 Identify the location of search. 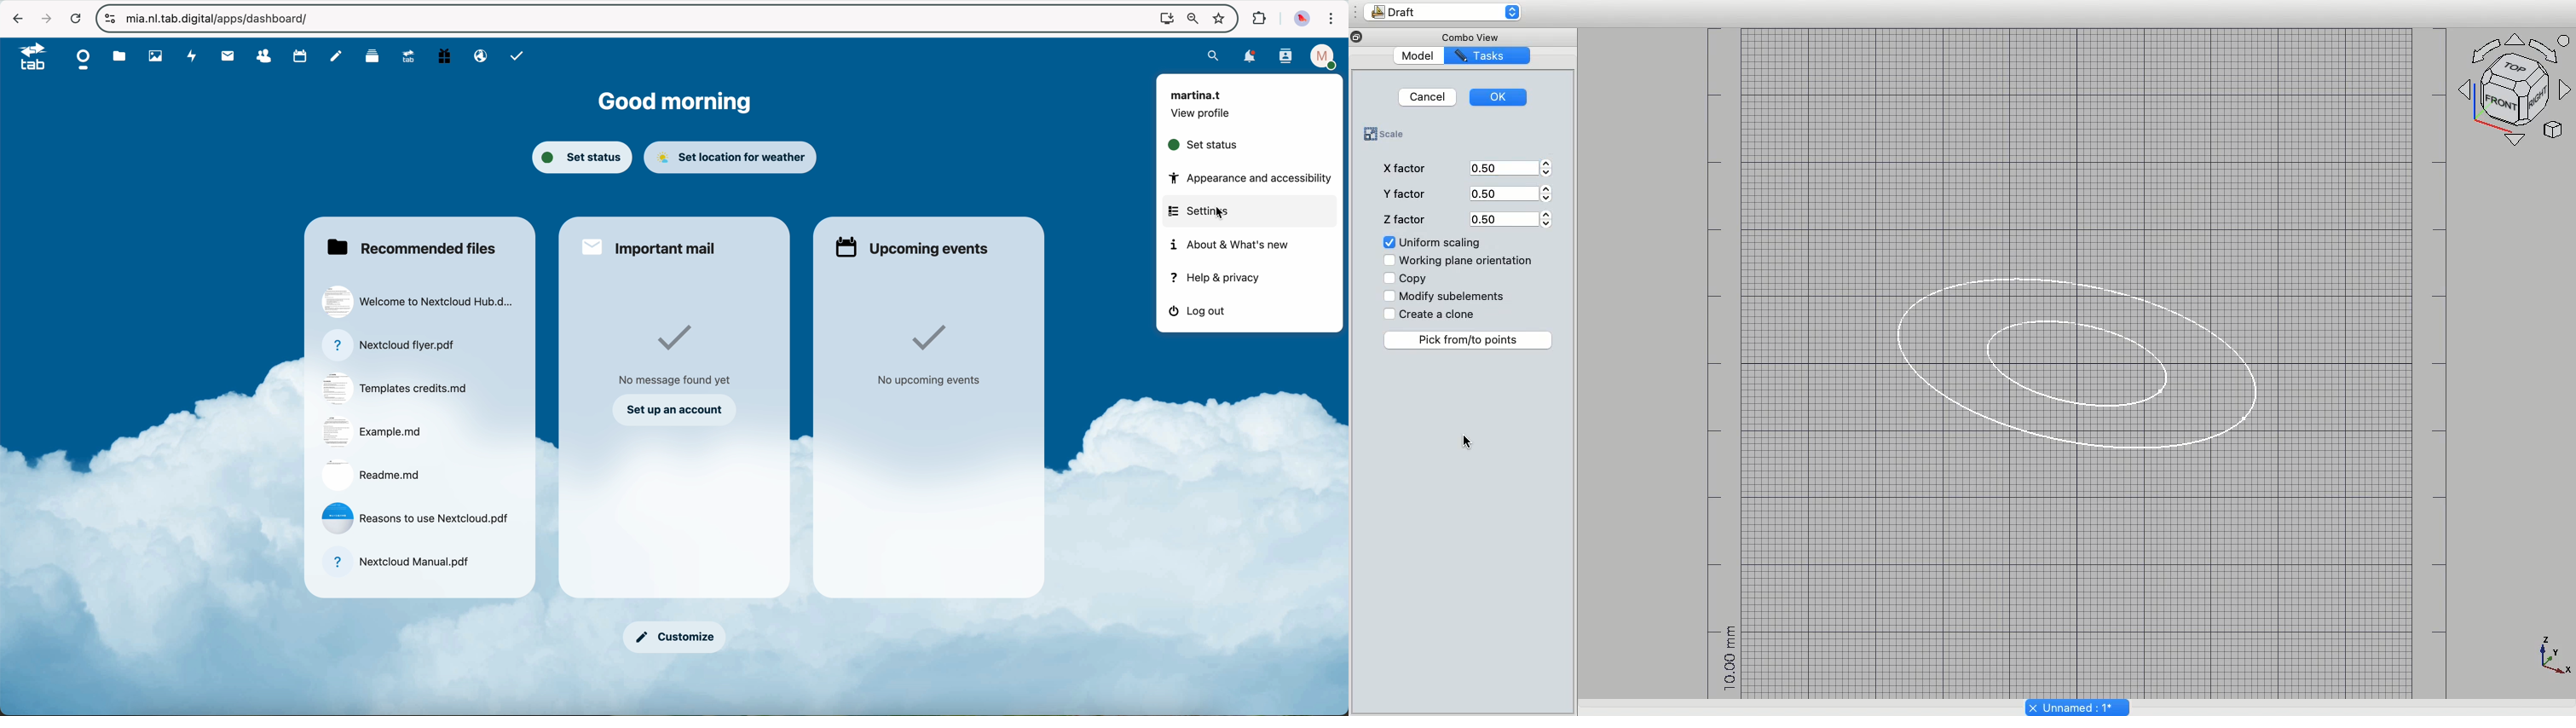
(1215, 55).